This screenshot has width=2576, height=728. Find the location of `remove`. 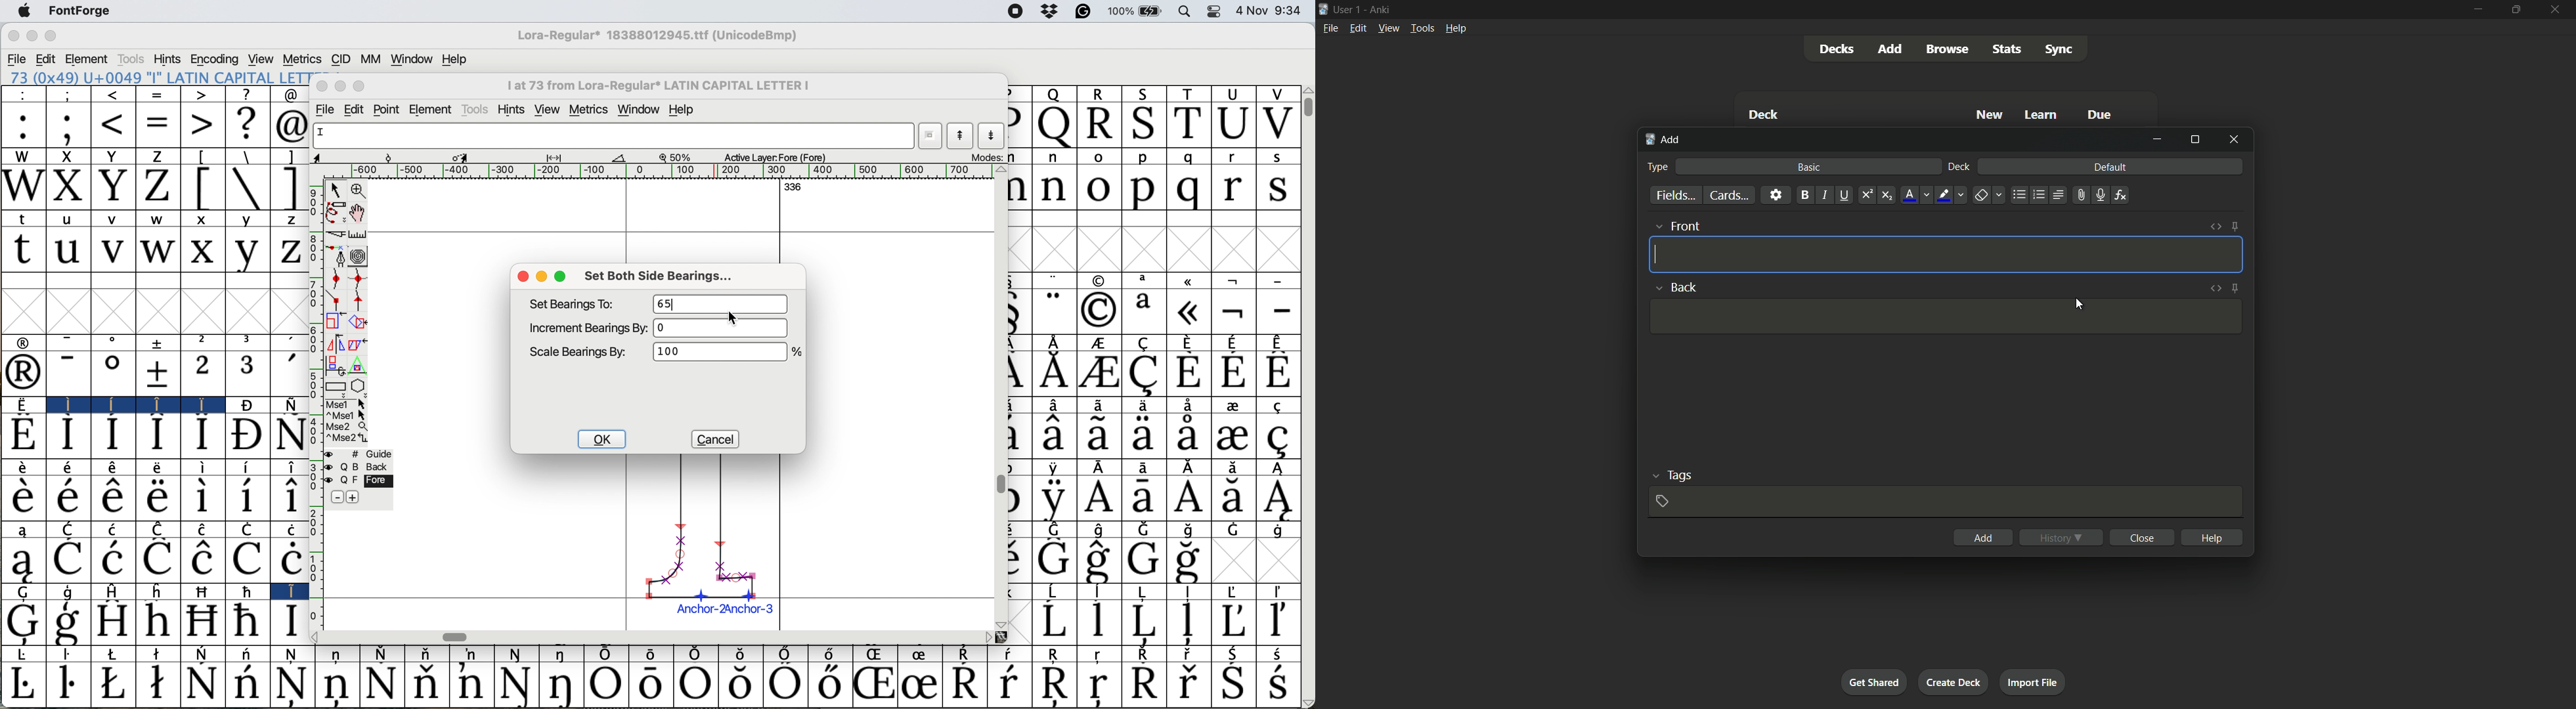

remove is located at coordinates (337, 497).